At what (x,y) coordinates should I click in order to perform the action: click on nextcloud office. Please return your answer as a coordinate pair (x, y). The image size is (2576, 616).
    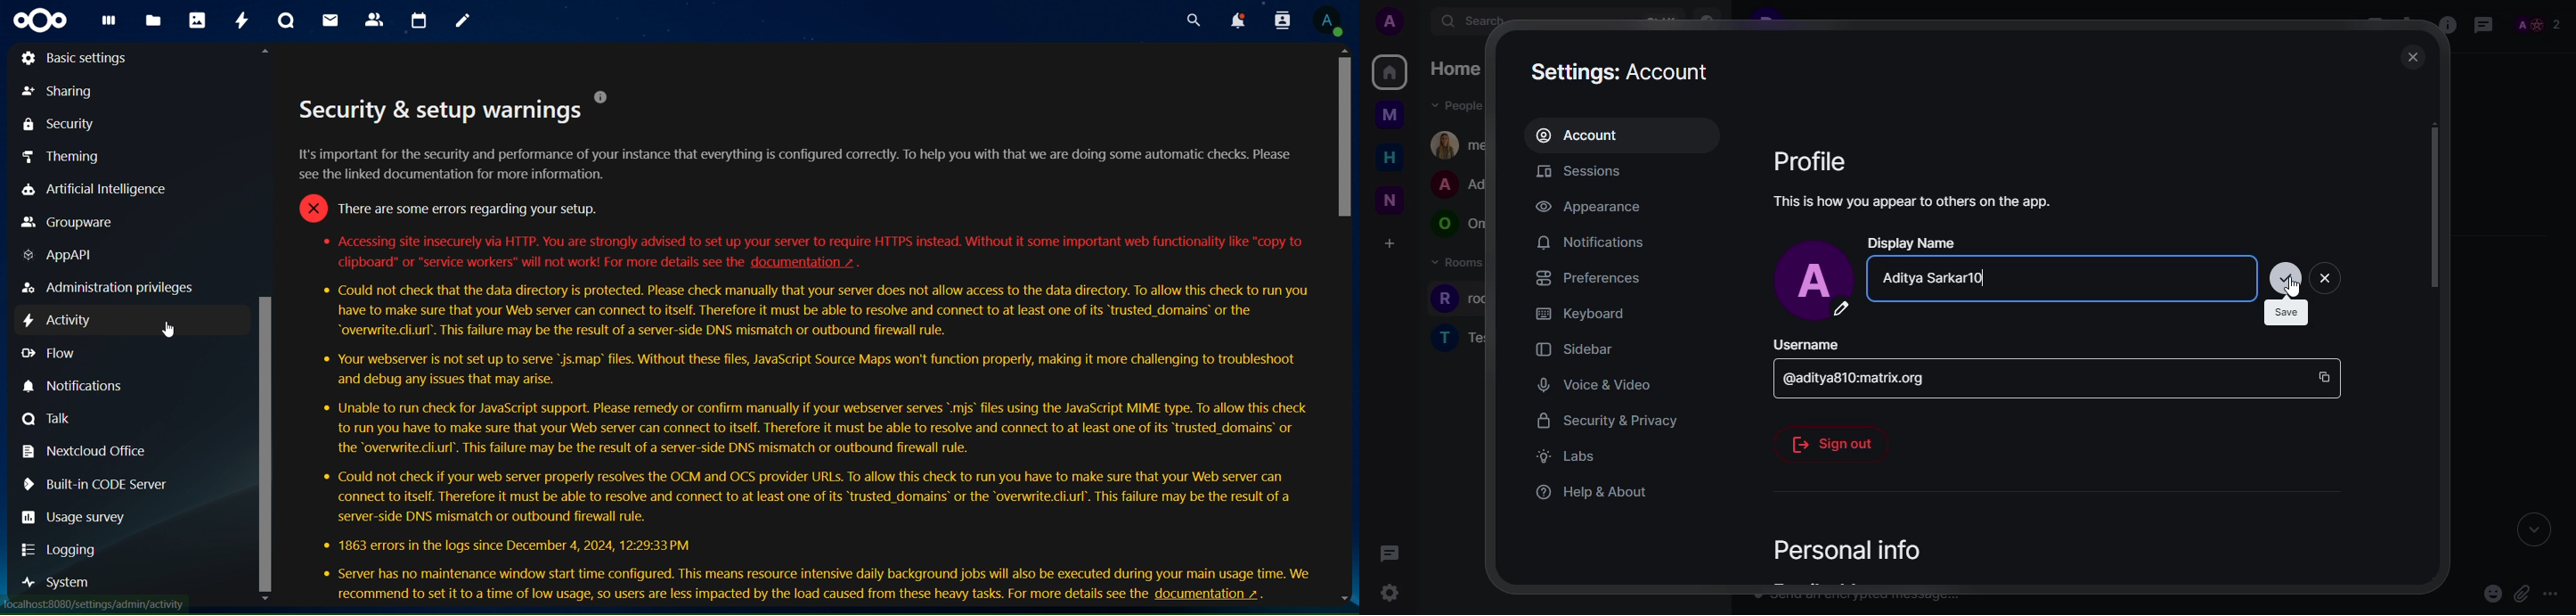
    Looking at the image, I should click on (82, 451).